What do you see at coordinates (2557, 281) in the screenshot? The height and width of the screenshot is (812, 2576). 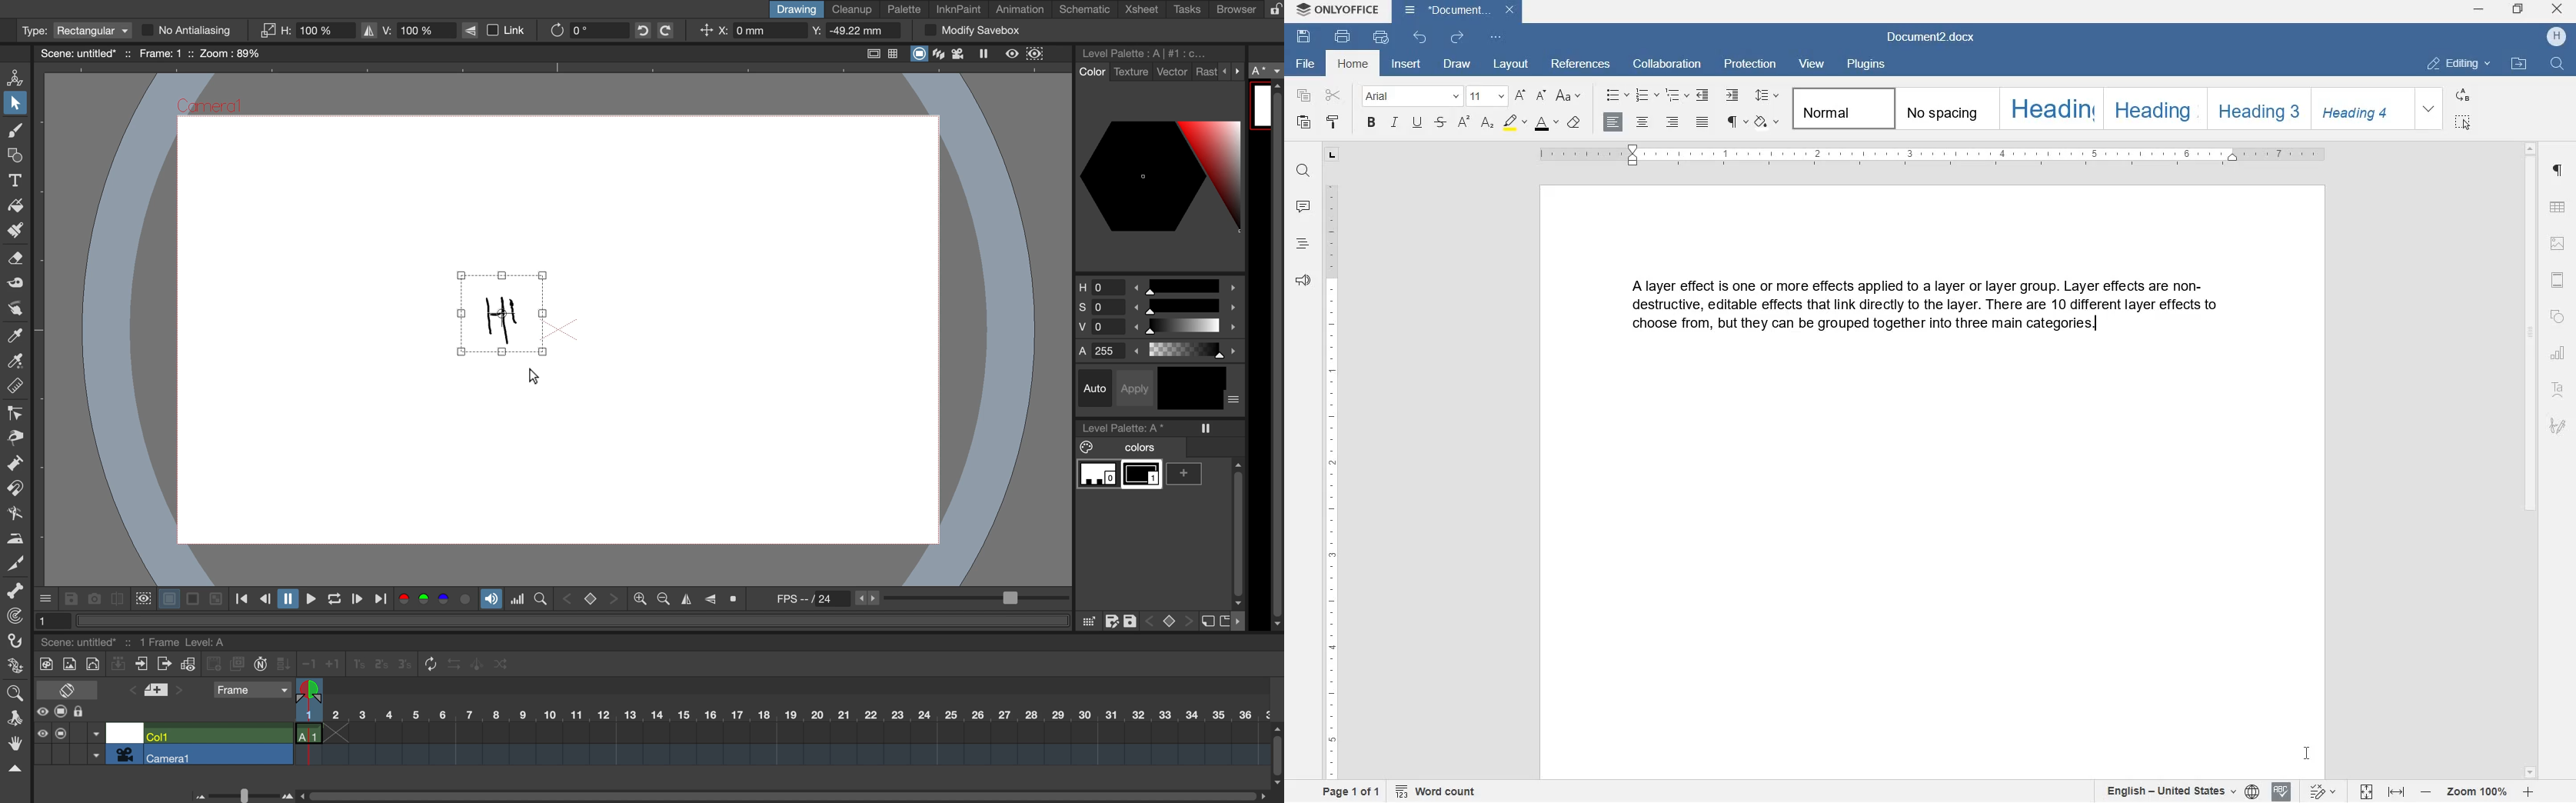 I see `headers & footers` at bounding box center [2557, 281].